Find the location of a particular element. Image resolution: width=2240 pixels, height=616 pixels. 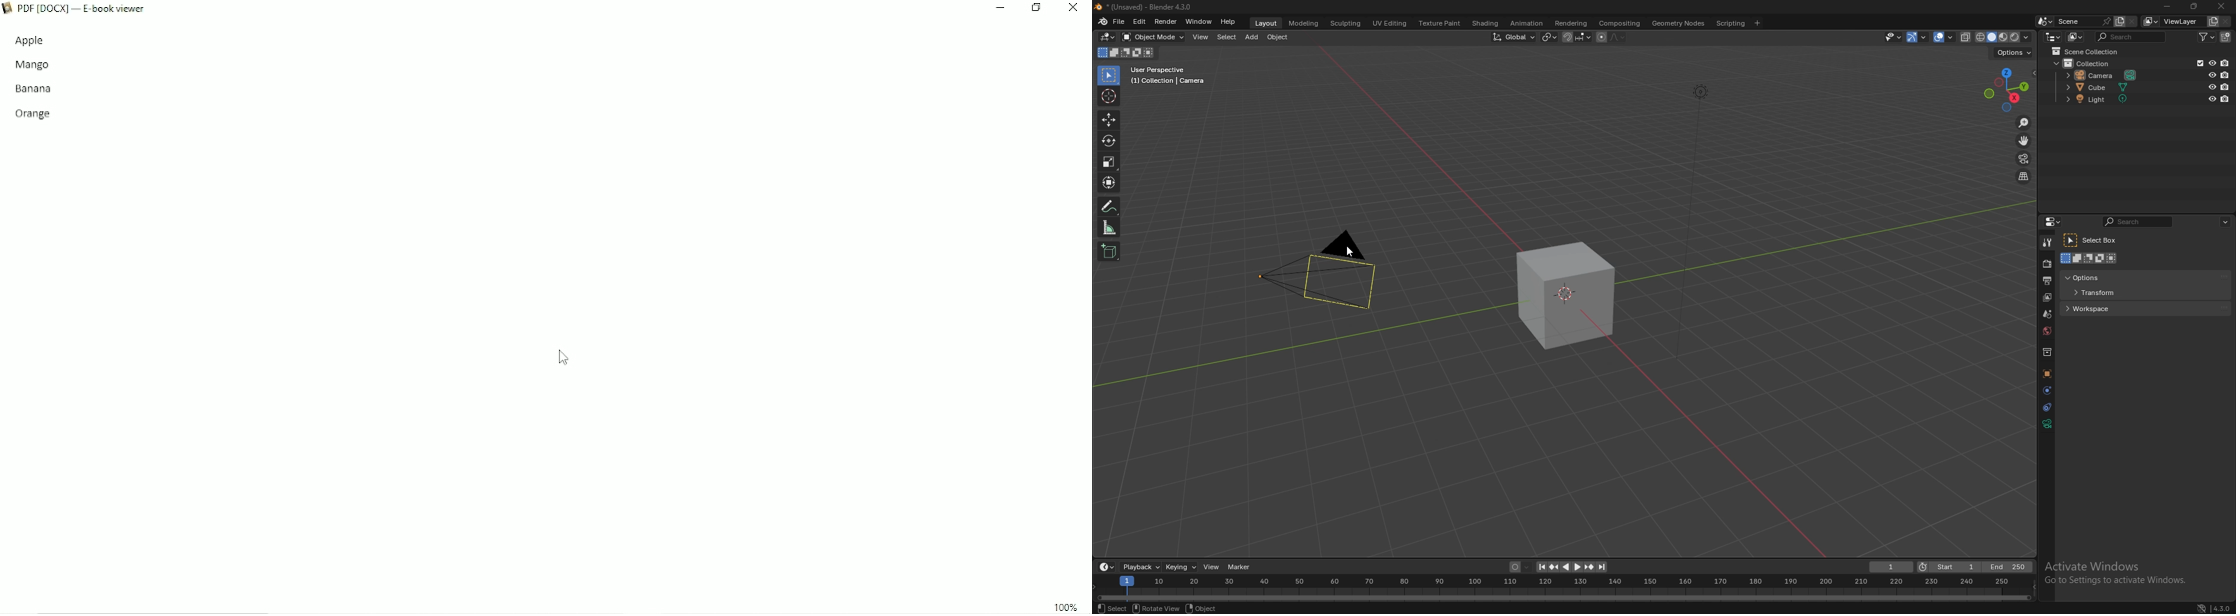

100% is located at coordinates (1067, 605).